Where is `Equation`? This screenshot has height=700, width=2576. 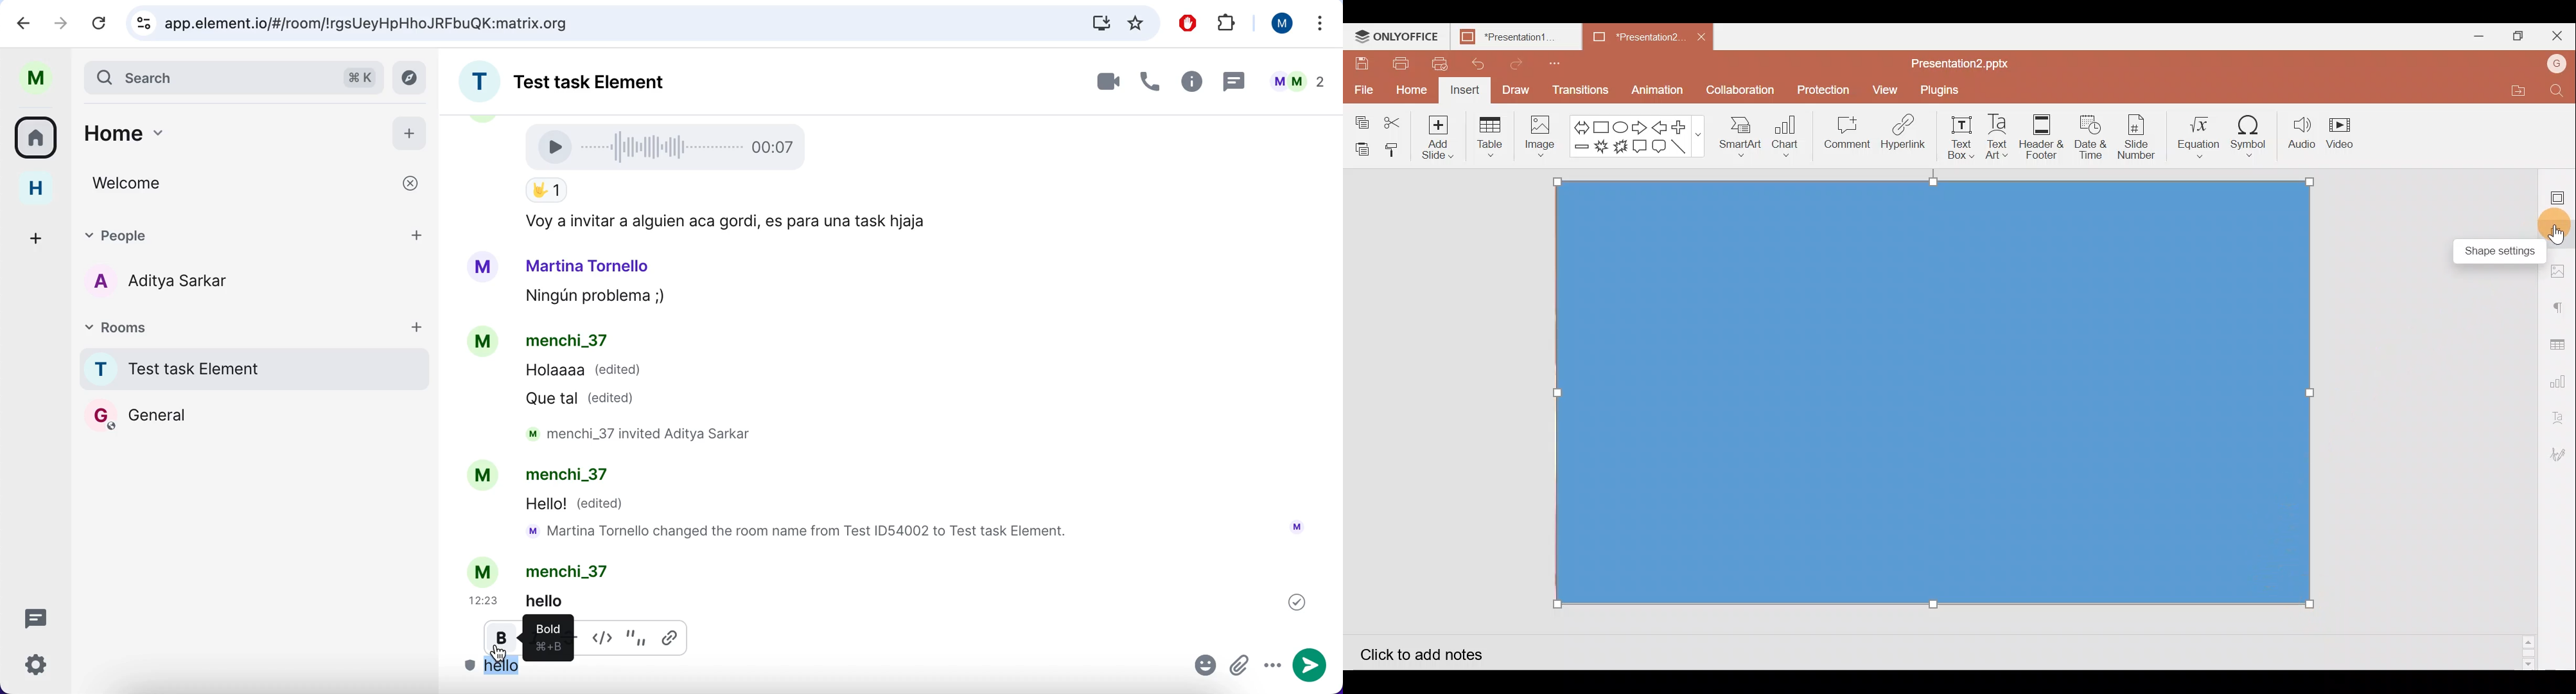 Equation is located at coordinates (2198, 134).